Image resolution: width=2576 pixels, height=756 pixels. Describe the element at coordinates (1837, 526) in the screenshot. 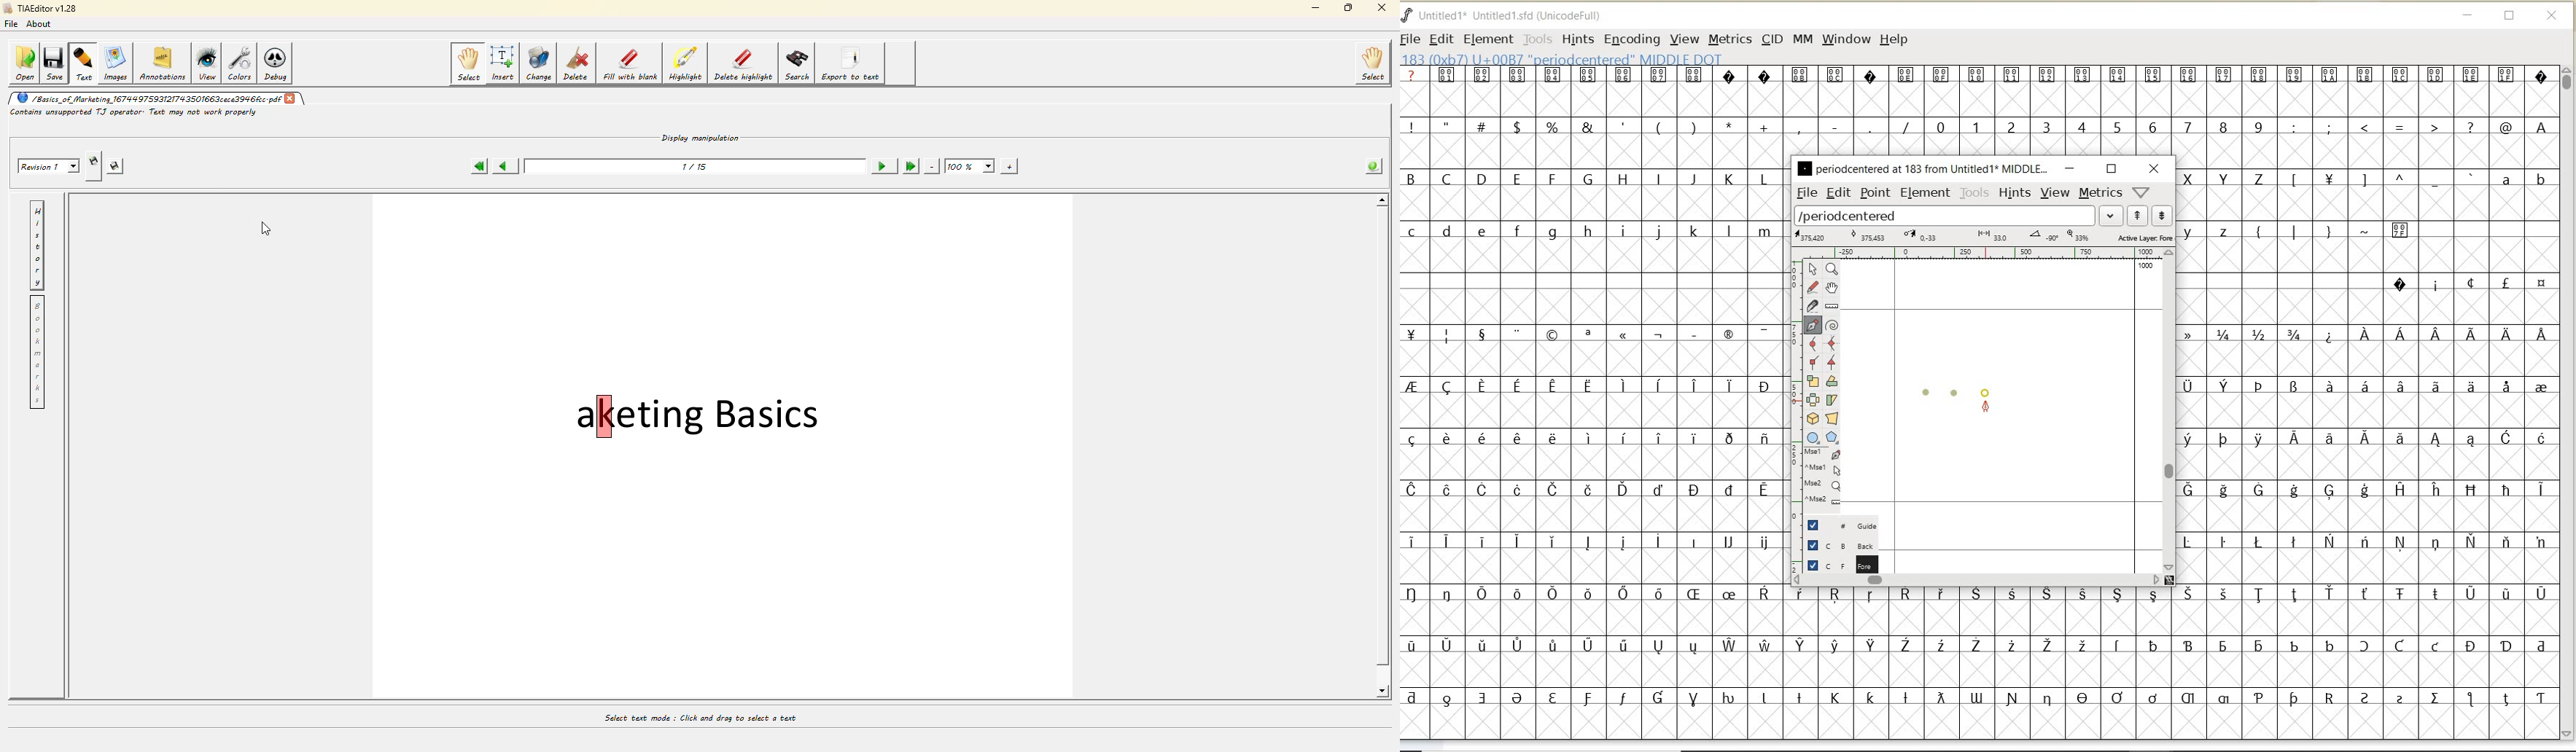

I see `guide` at that location.